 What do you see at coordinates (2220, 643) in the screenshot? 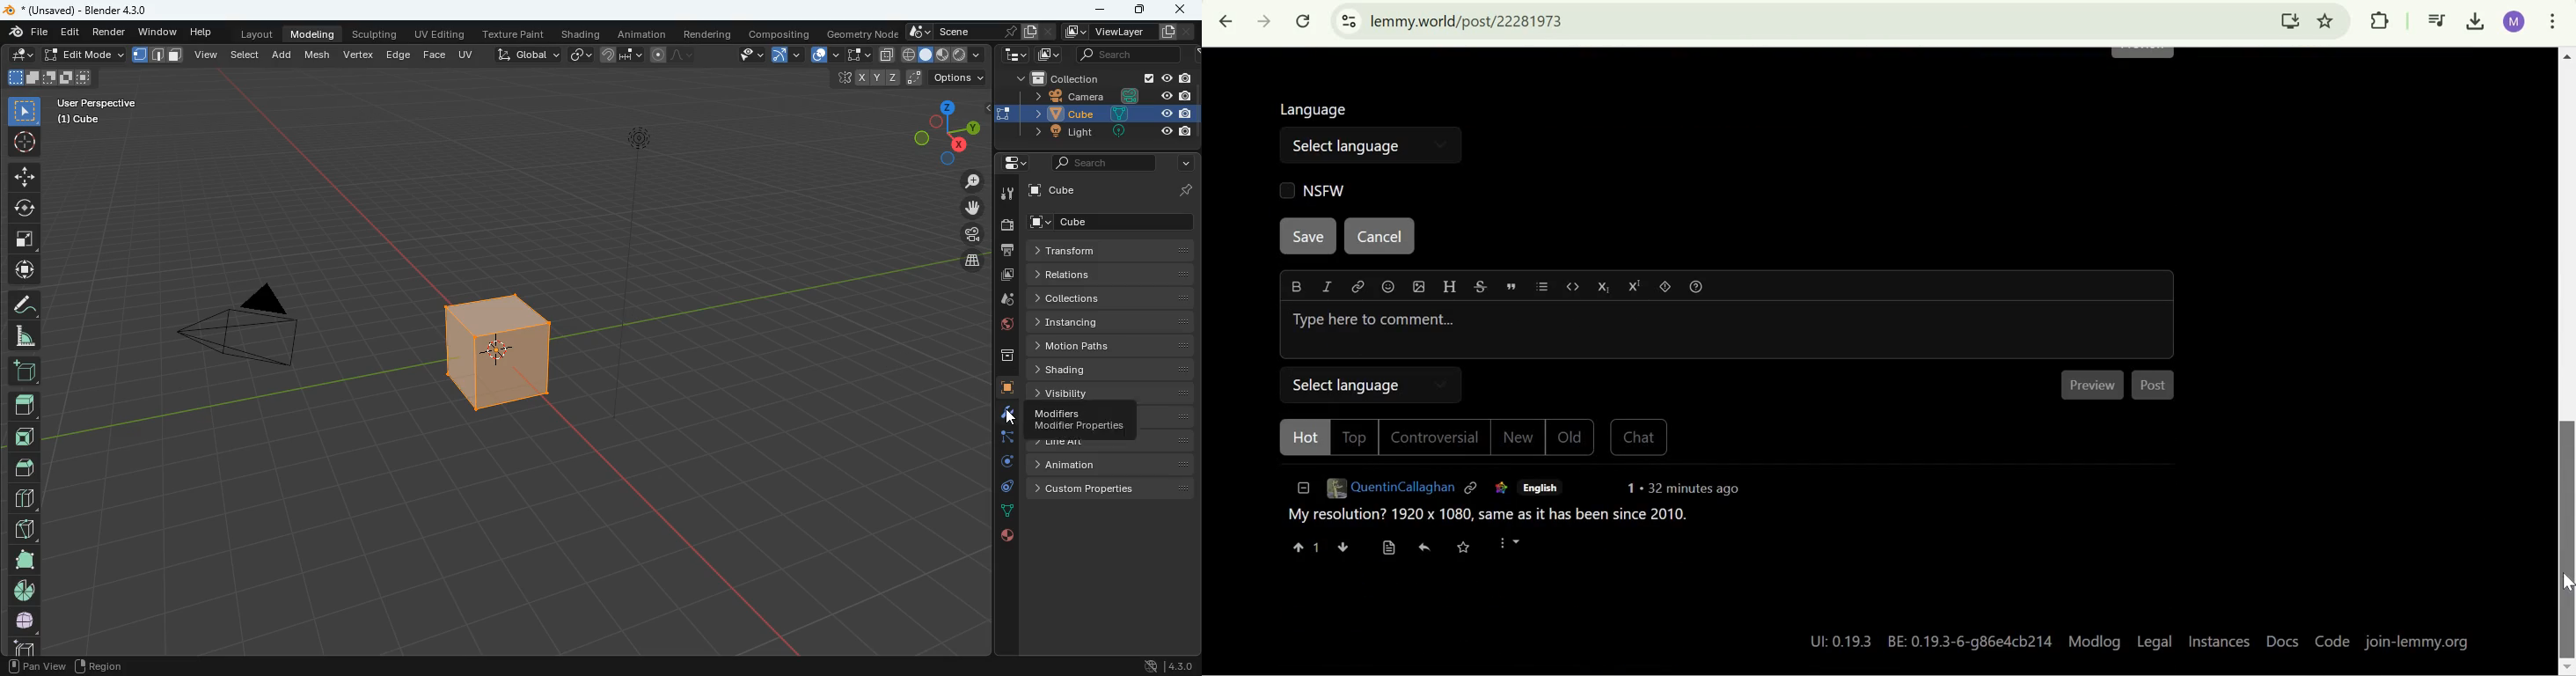
I see `instances` at bounding box center [2220, 643].